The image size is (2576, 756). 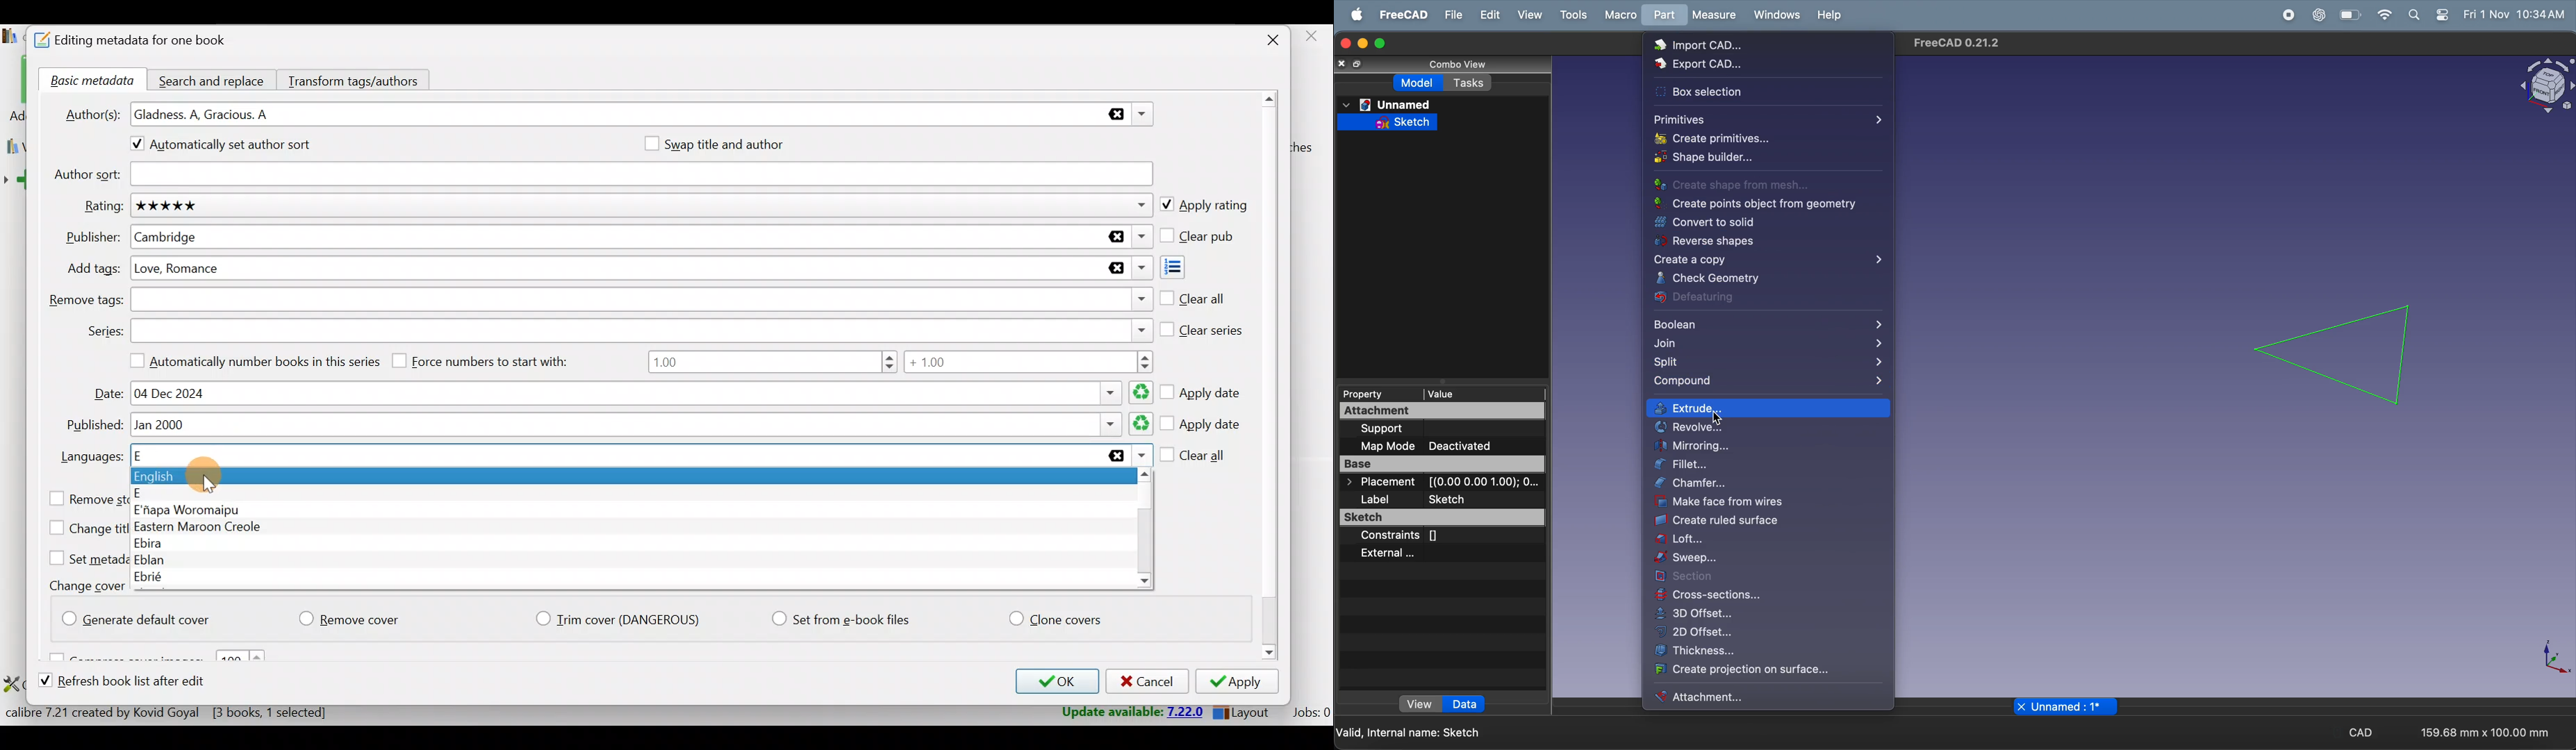 What do you see at coordinates (104, 331) in the screenshot?
I see `Series:` at bounding box center [104, 331].